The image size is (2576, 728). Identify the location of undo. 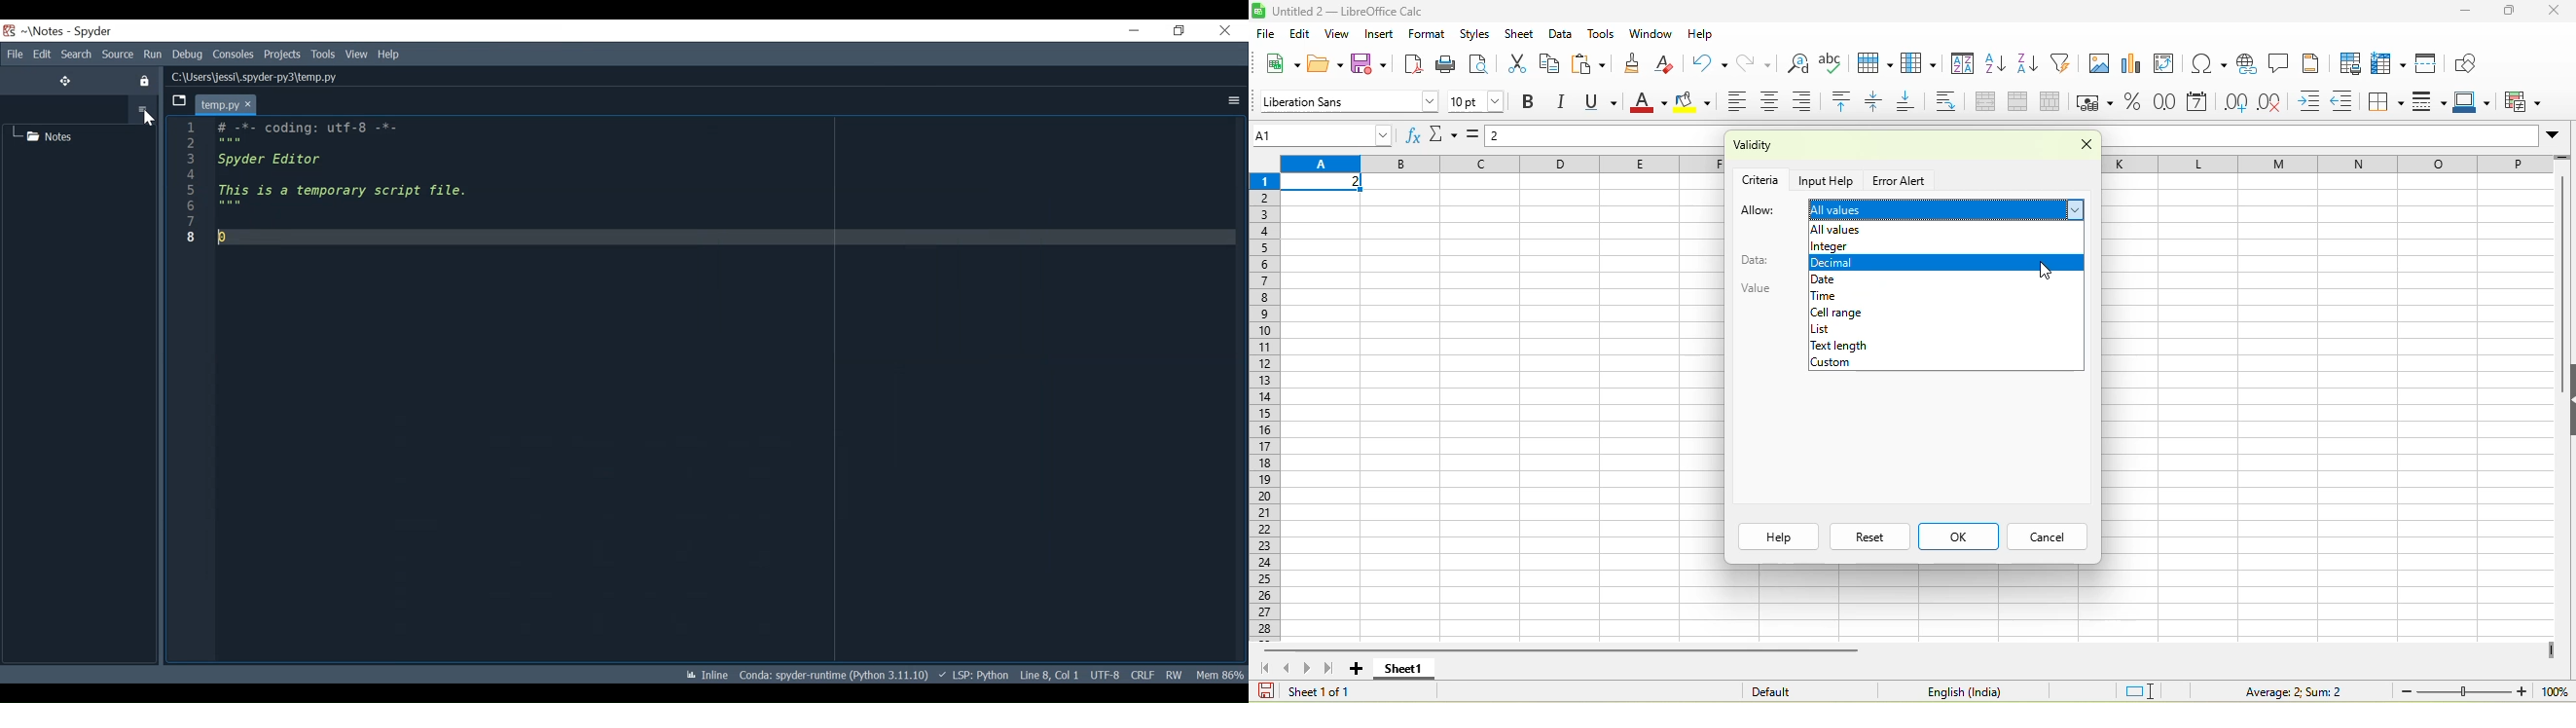
(1709, 62).